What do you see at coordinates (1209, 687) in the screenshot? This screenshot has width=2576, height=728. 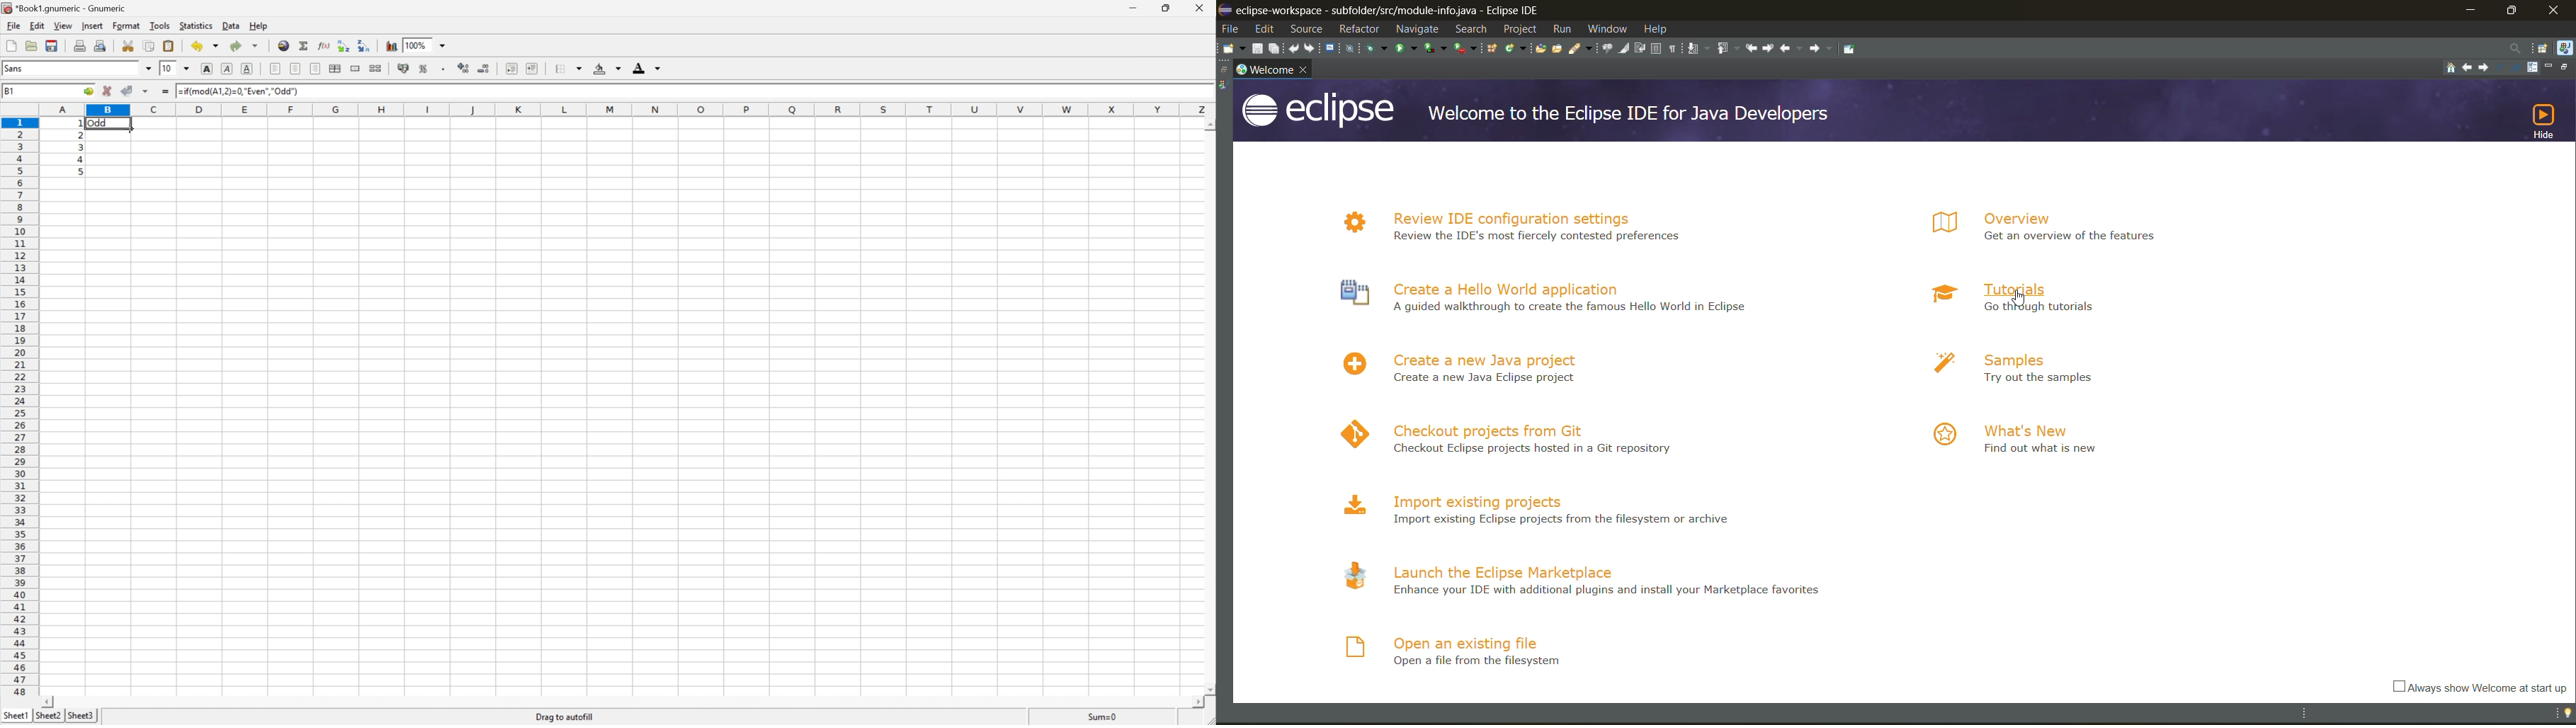 I see `Scroll Down` at bounding box center [1209, 687].